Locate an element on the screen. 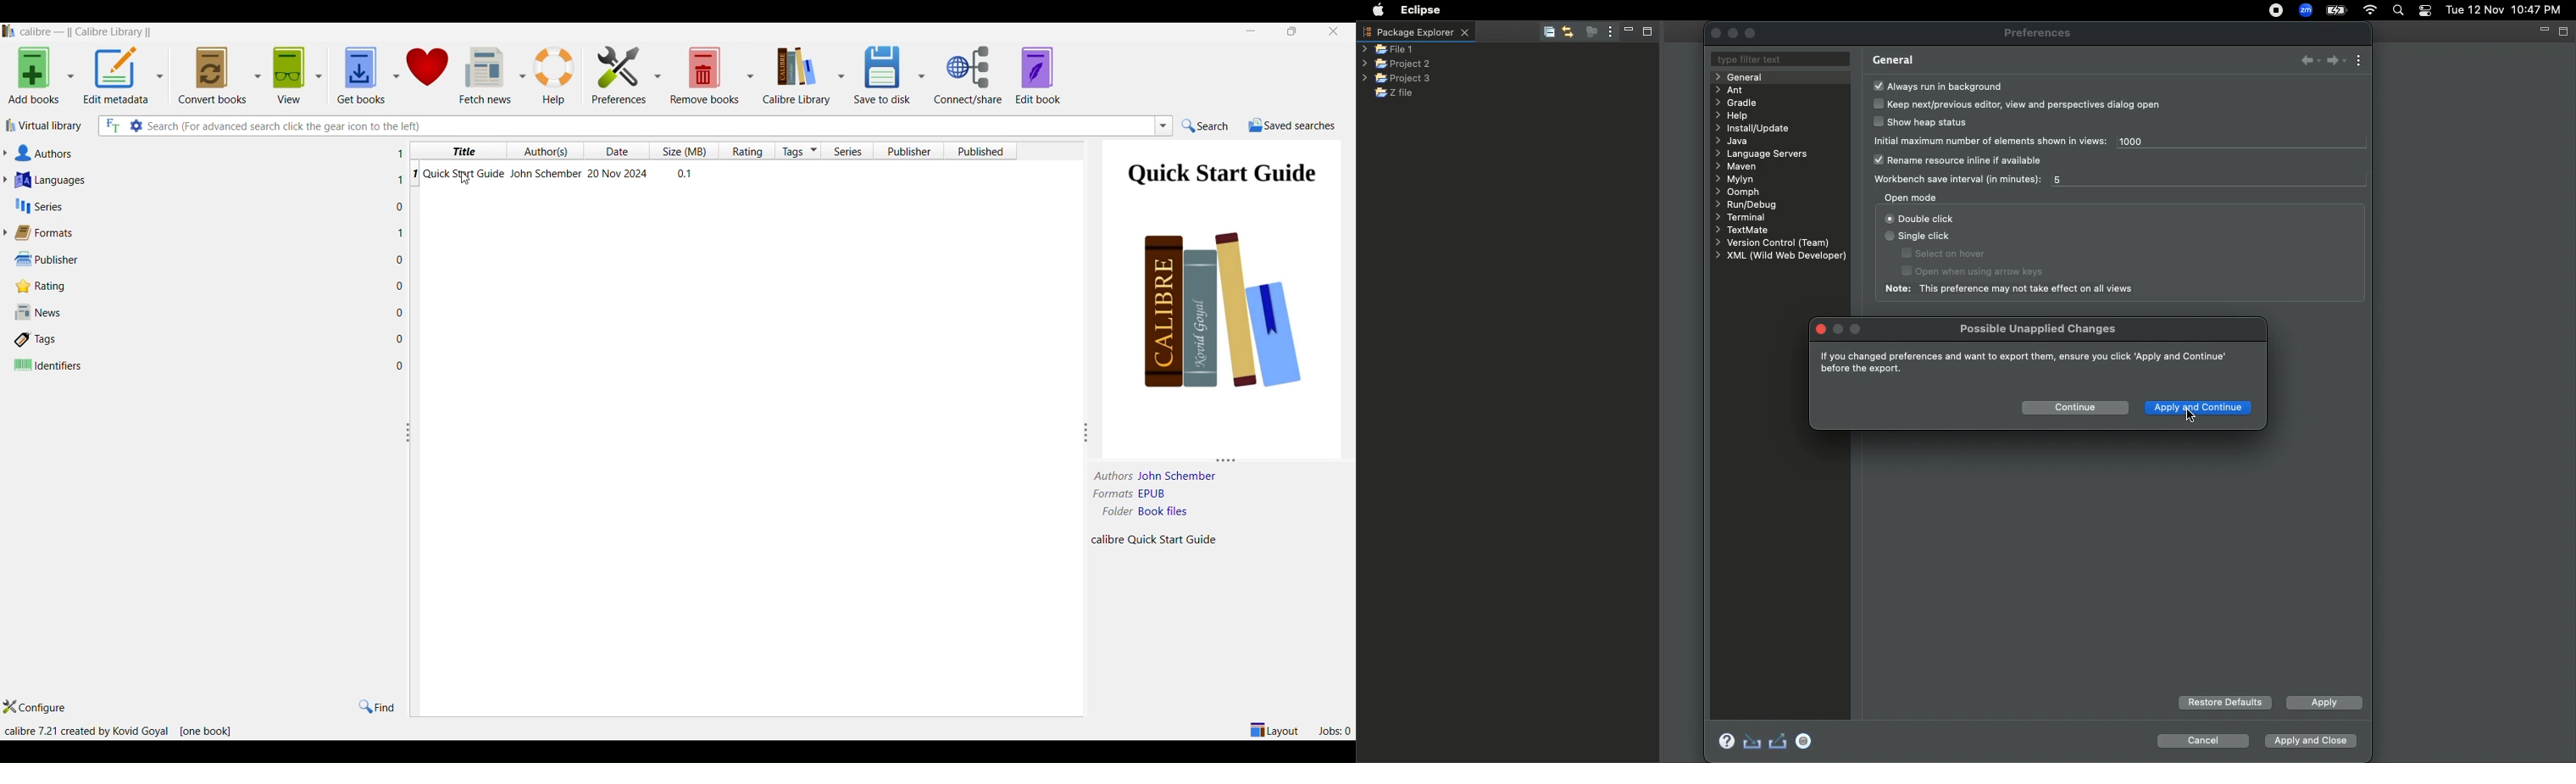 This screenshot has width=2576, height=784. search box dropdown button is located at coordinates (1163, 128).